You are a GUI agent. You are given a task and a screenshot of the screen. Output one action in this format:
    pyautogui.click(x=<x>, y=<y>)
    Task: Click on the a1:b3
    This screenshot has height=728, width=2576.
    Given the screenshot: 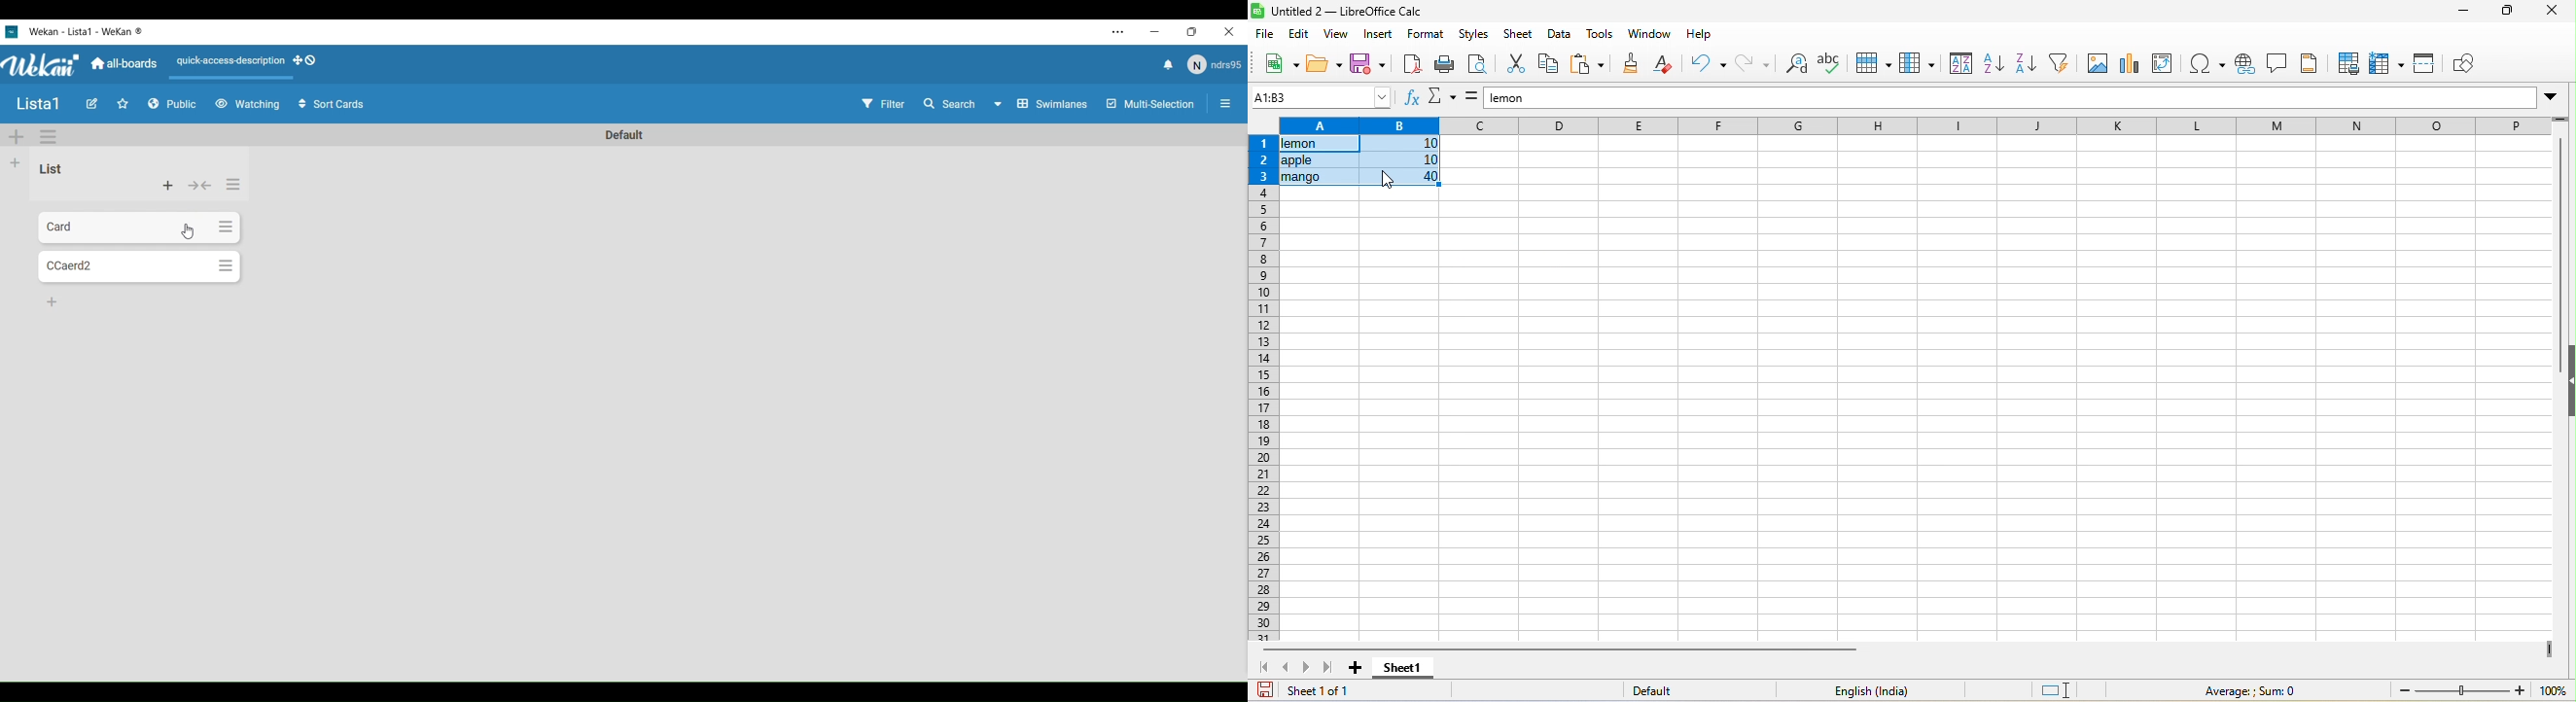 What is the action you would take?
    pyautogui.click(x=1322, y=97)
    